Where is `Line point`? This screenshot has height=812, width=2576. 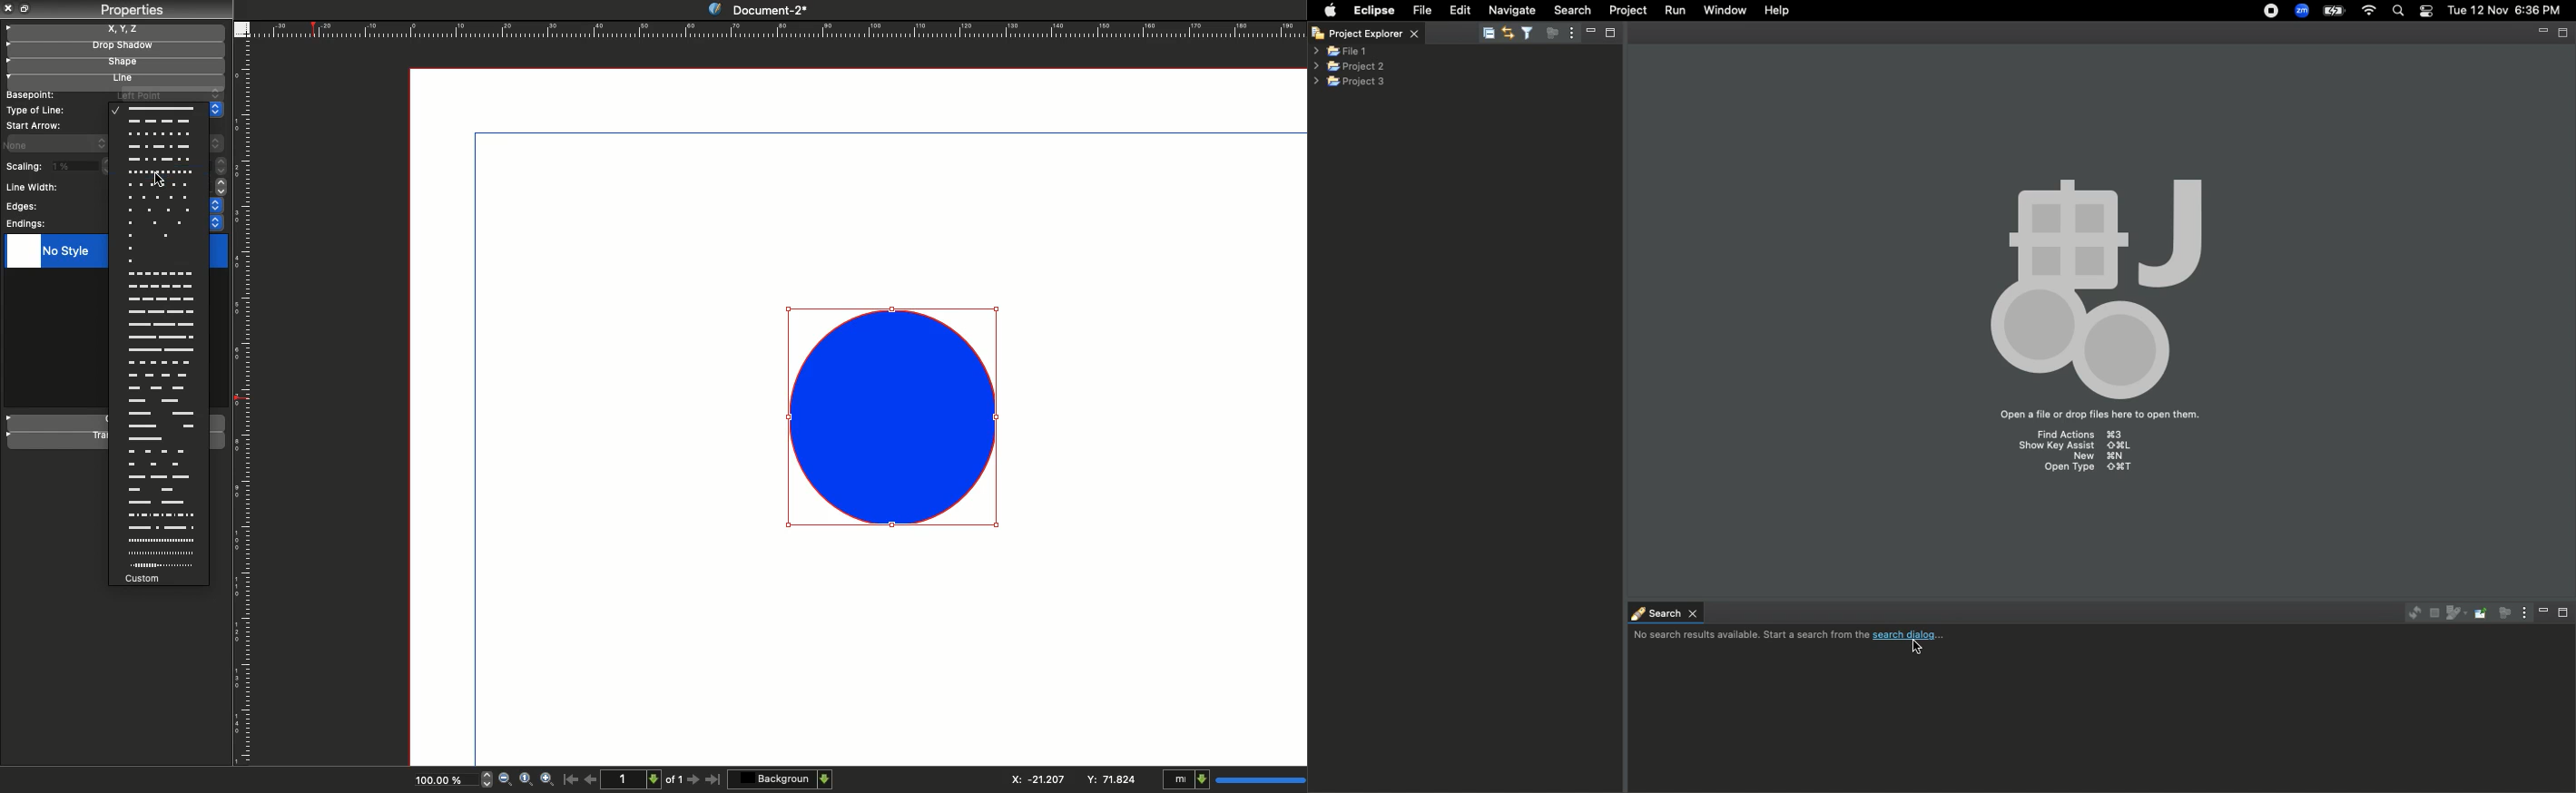 Line point is located at coordinates (165, 94).